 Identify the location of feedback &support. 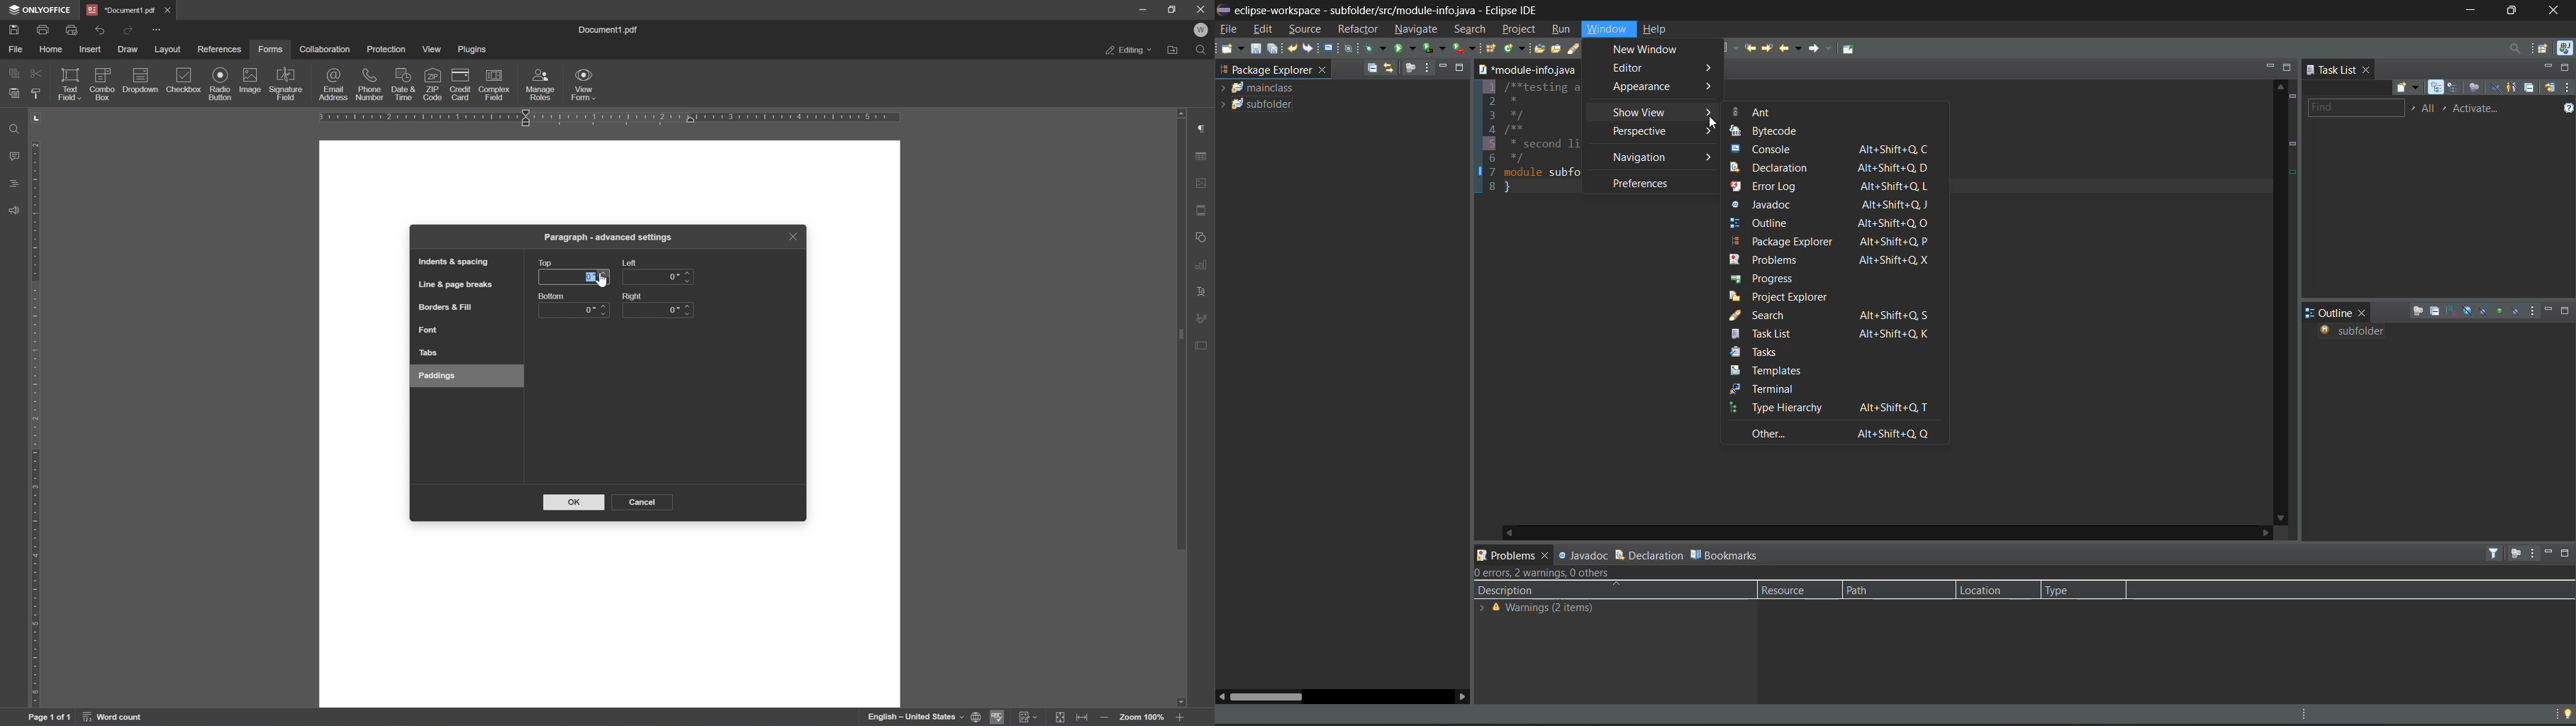
(15, 210).